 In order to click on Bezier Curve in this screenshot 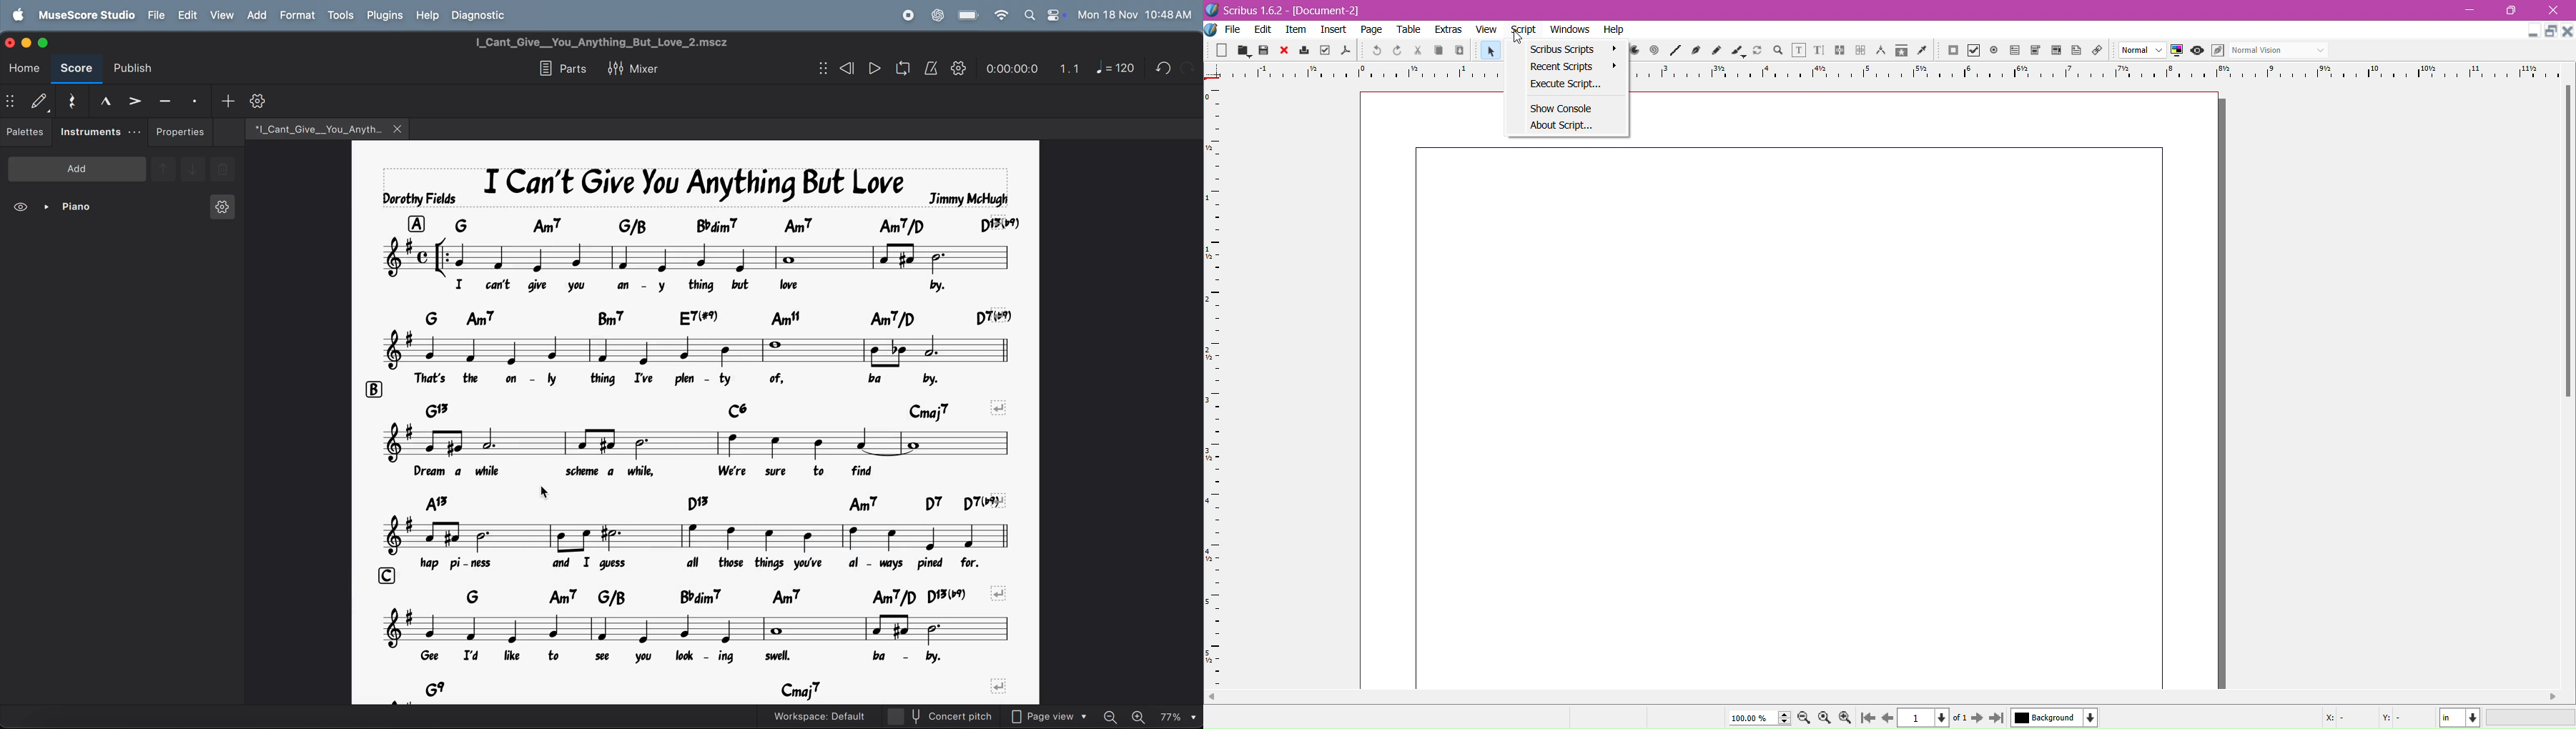, I will do `click(1696, 51)`.